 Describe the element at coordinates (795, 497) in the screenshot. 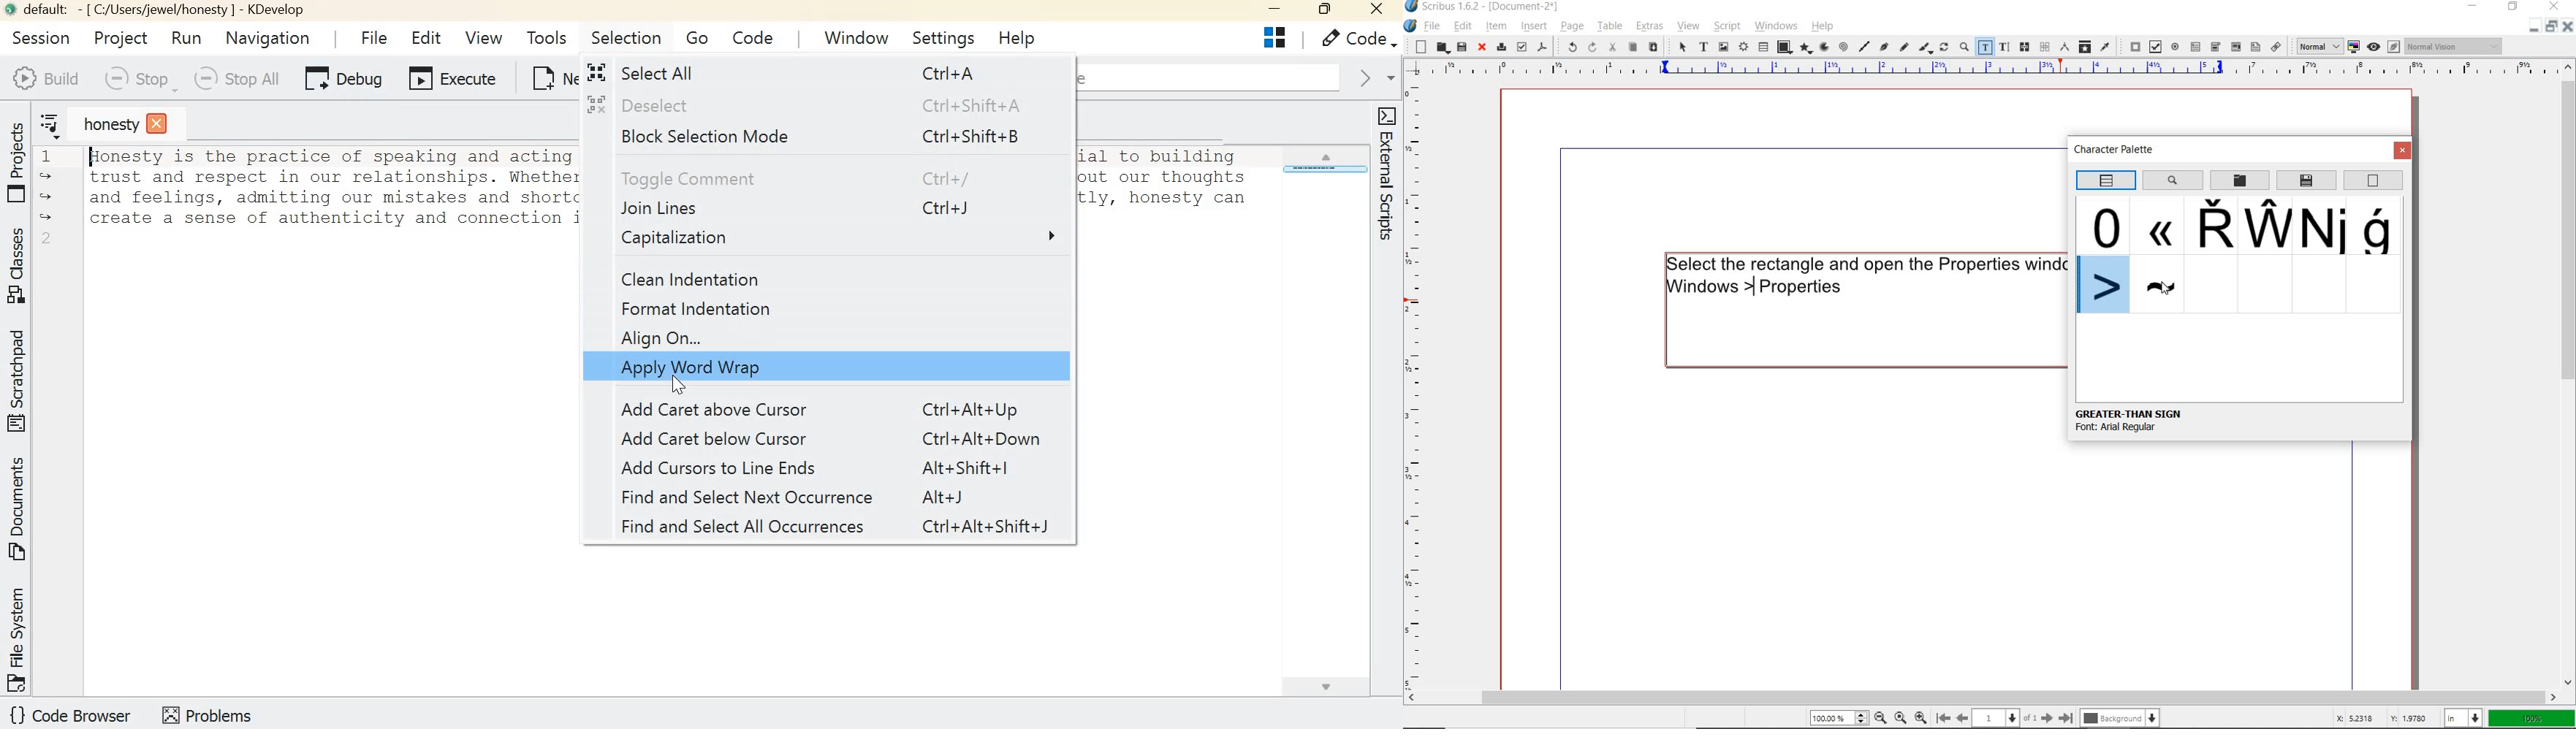

I see `Find and select next occurrence` at that location.